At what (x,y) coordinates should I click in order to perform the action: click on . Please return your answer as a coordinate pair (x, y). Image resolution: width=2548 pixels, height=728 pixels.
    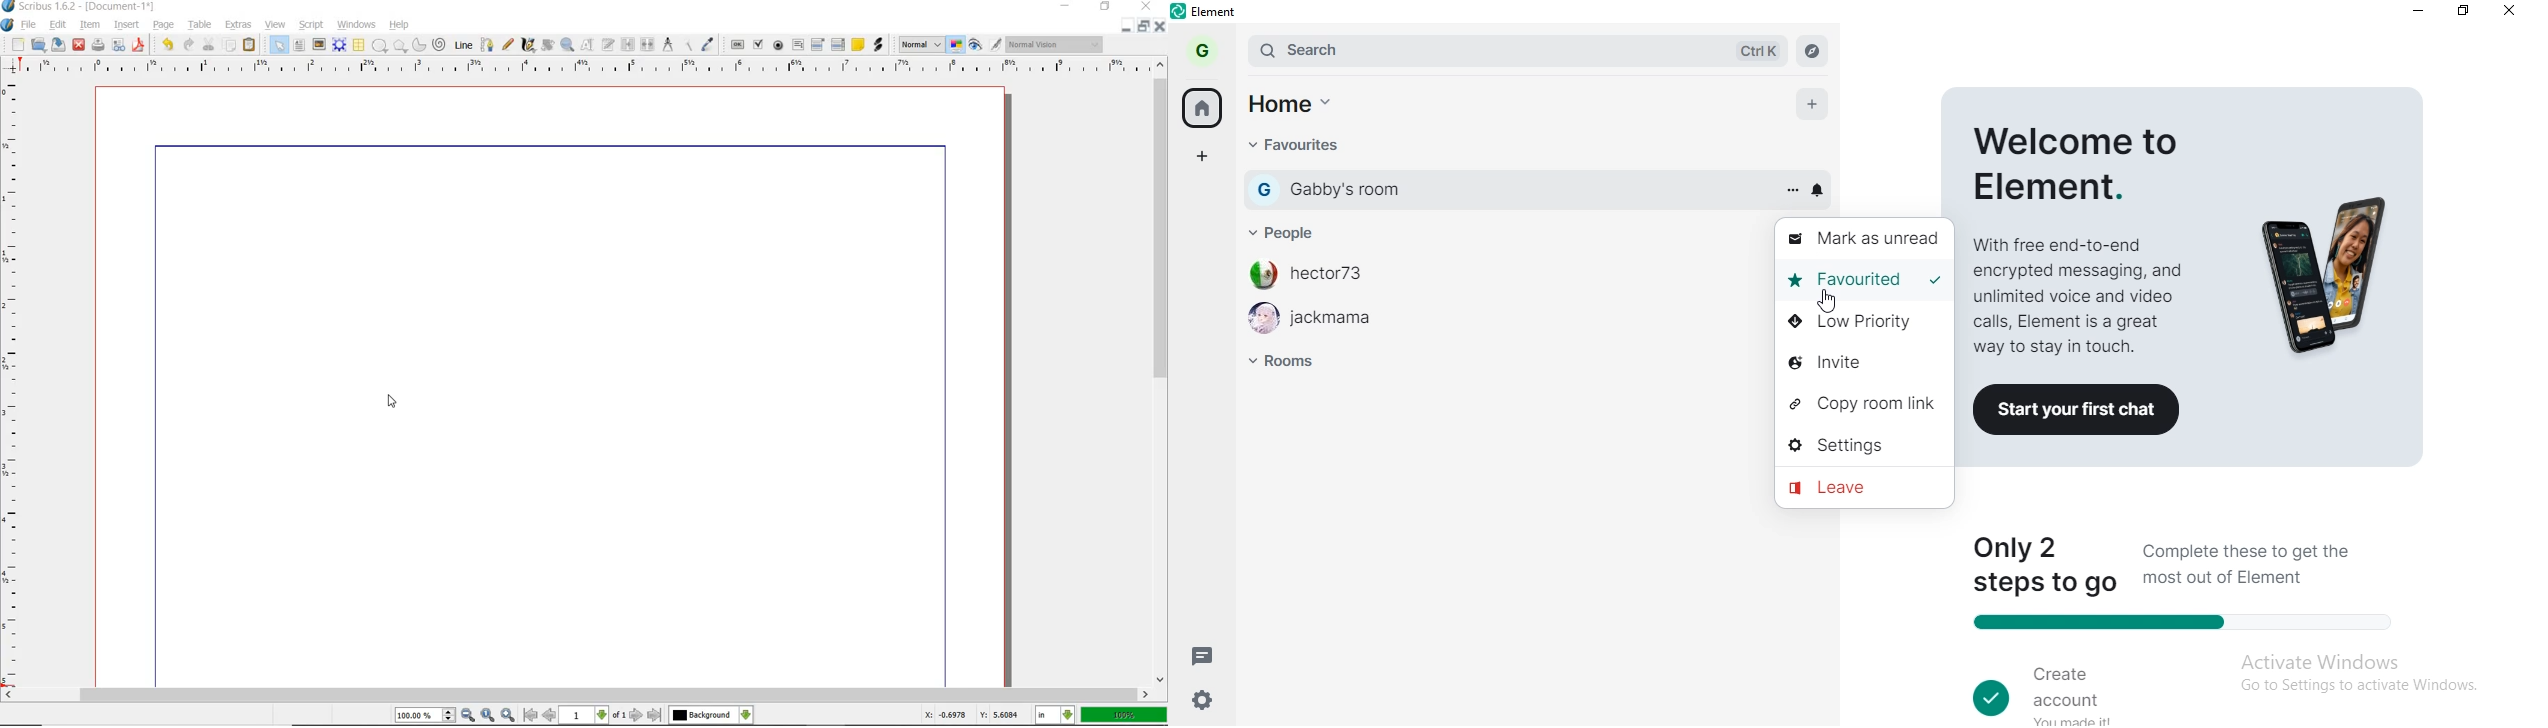
    Looking at the image, I should click on (702, 715).